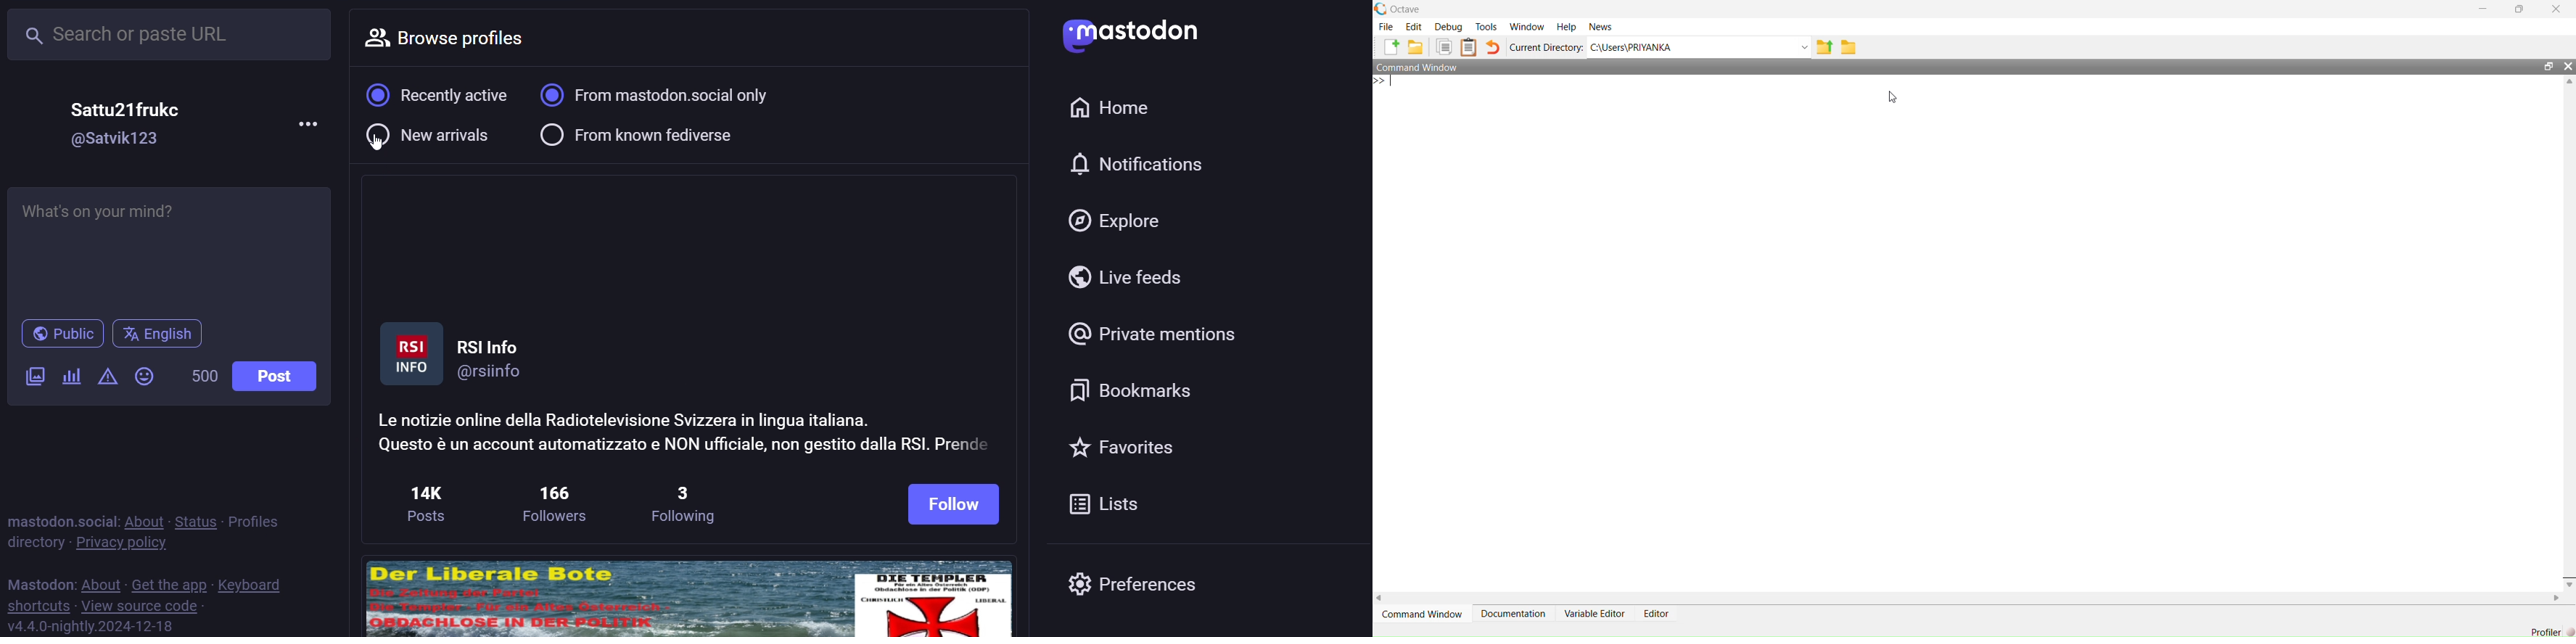  What do you see at coordinates (101, 584) in the screenshot?
I see `about` at bounding box center [101, 584].